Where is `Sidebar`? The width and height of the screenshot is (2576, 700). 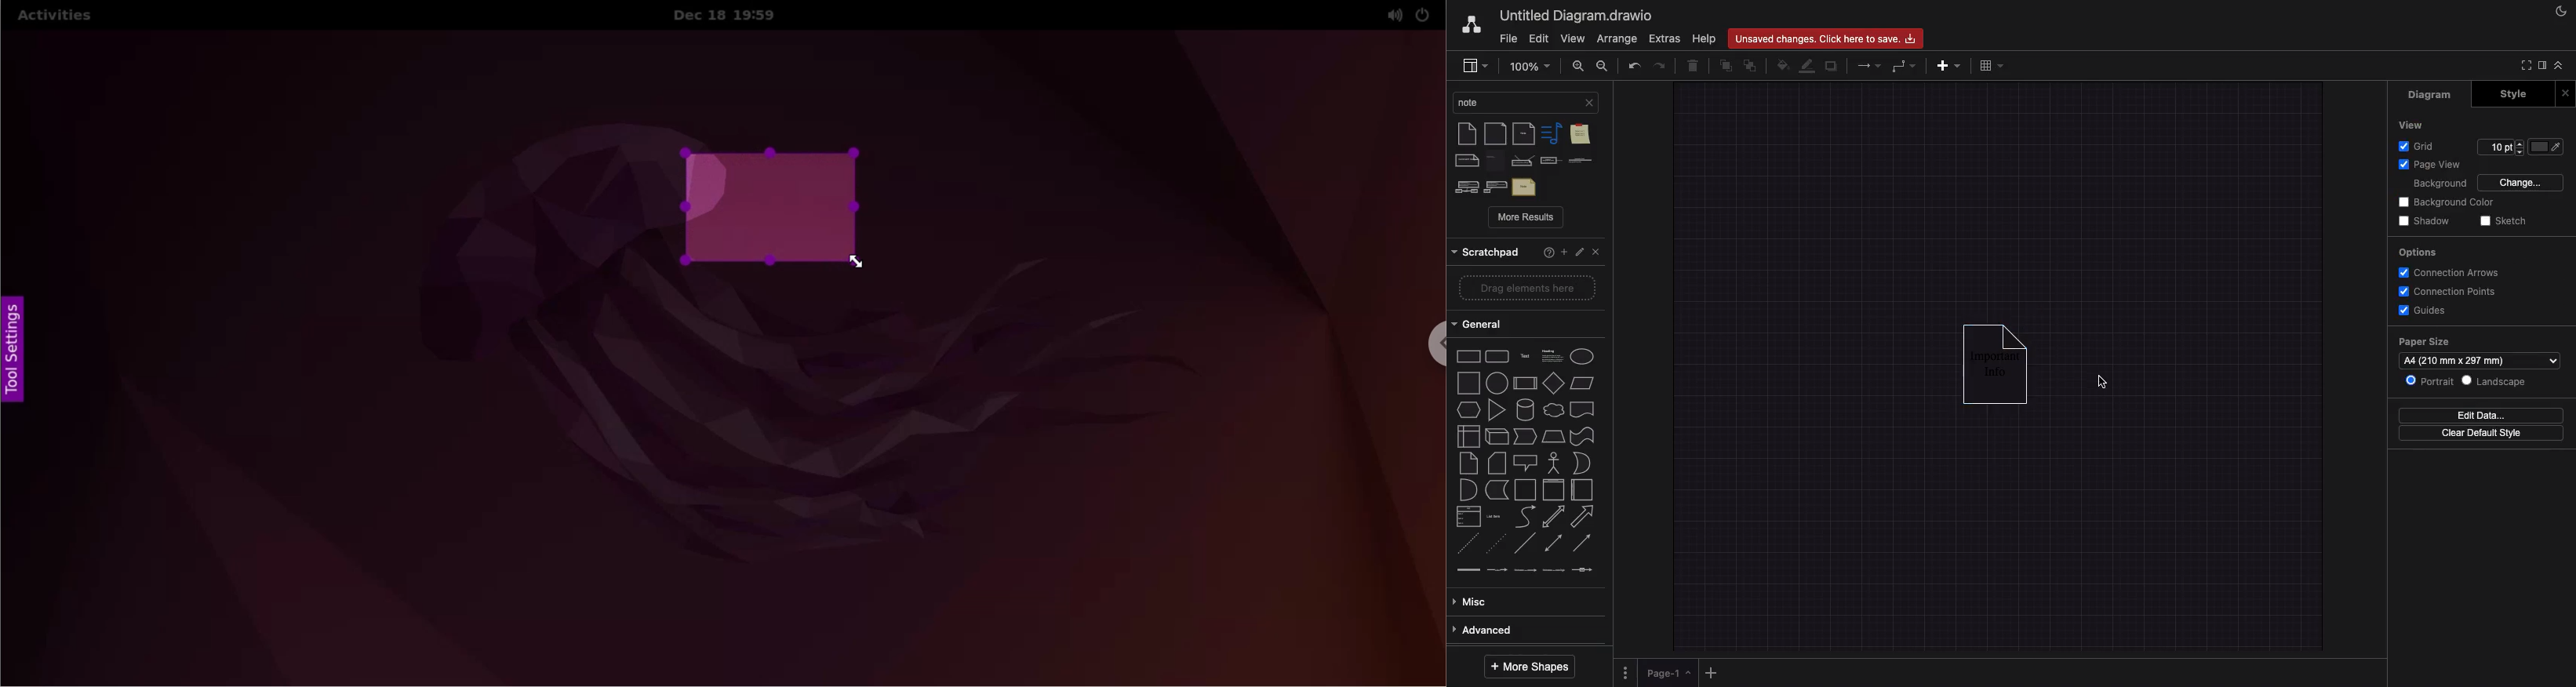
Sidebar is located at coordinates (2545, 67).